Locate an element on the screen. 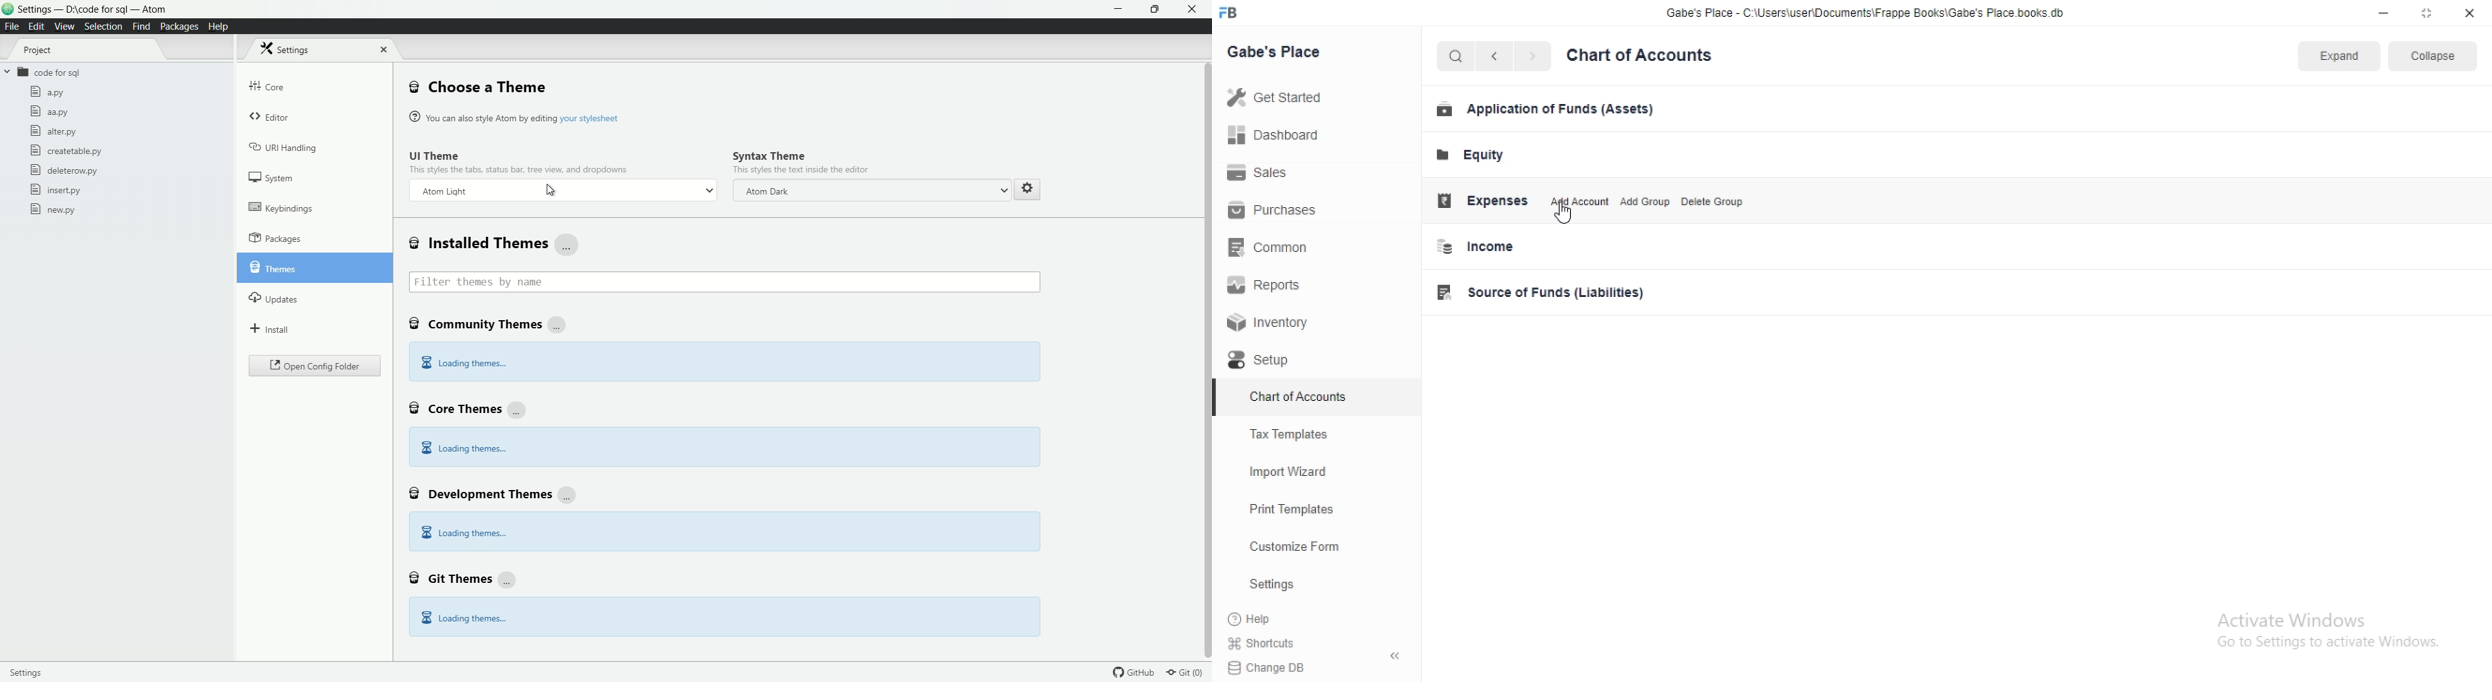  themes is located at coordinates (272, 266).